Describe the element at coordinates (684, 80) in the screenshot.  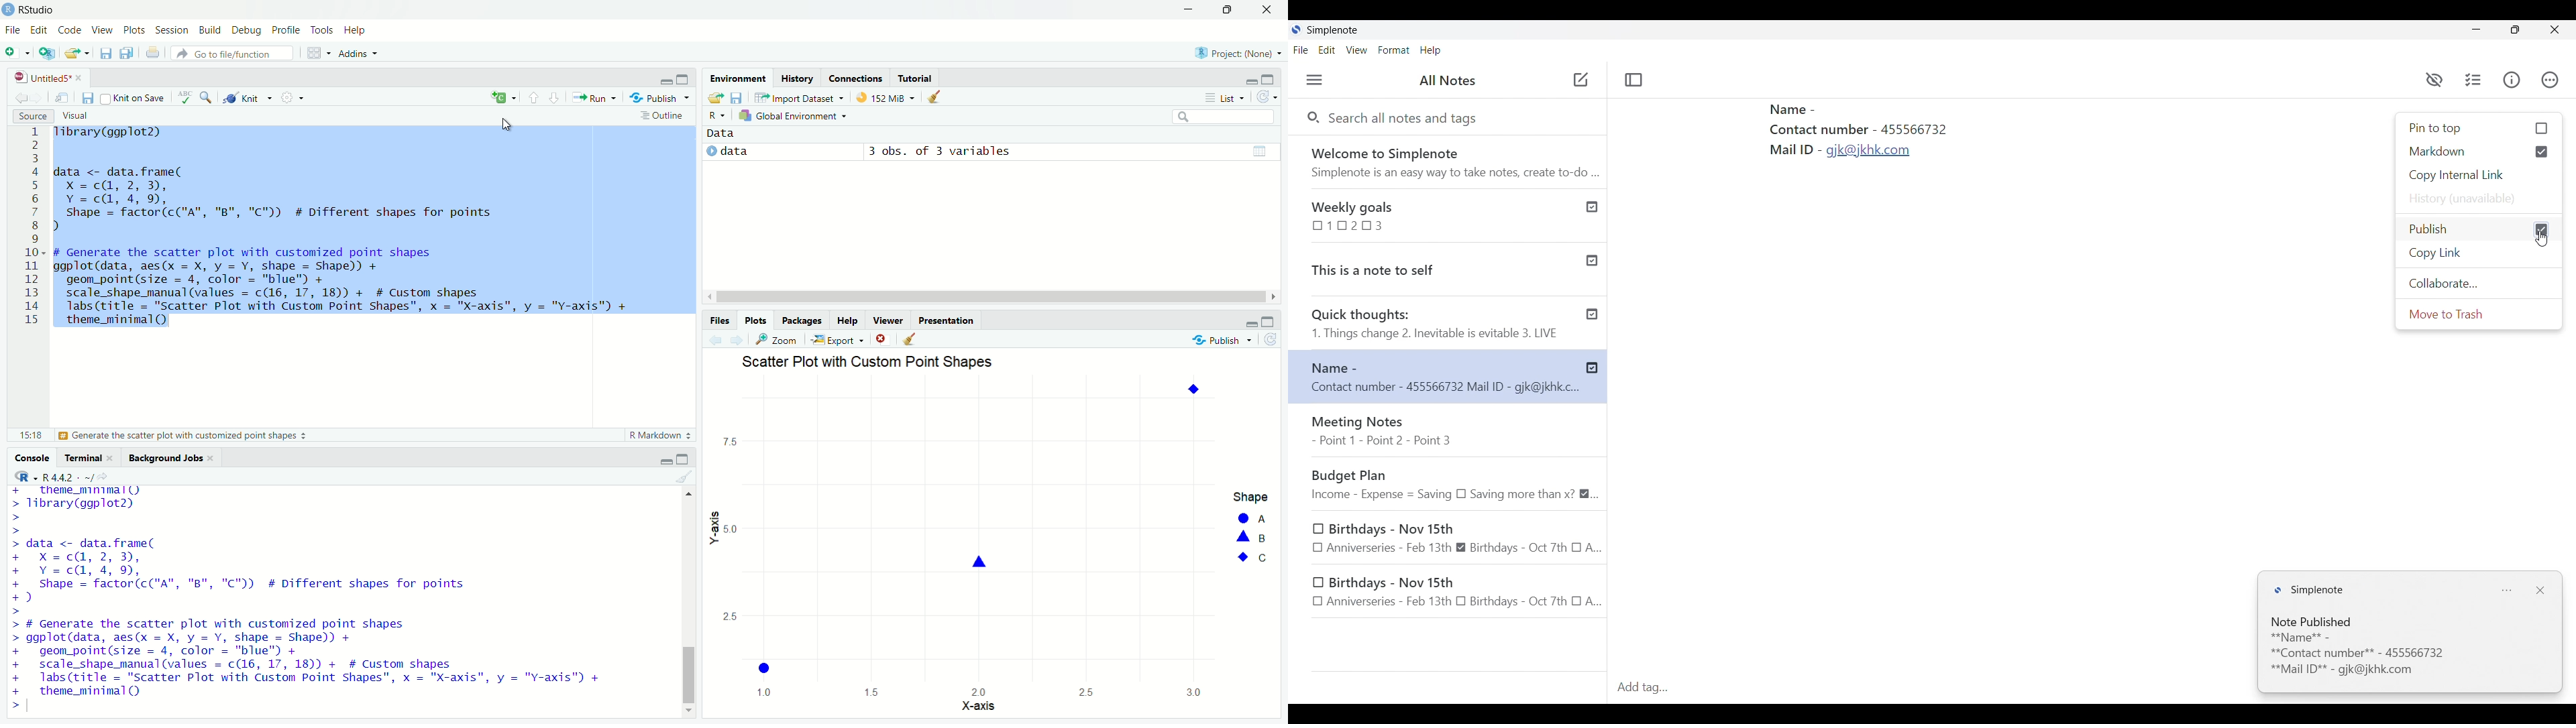
I see `maximize` at that location.